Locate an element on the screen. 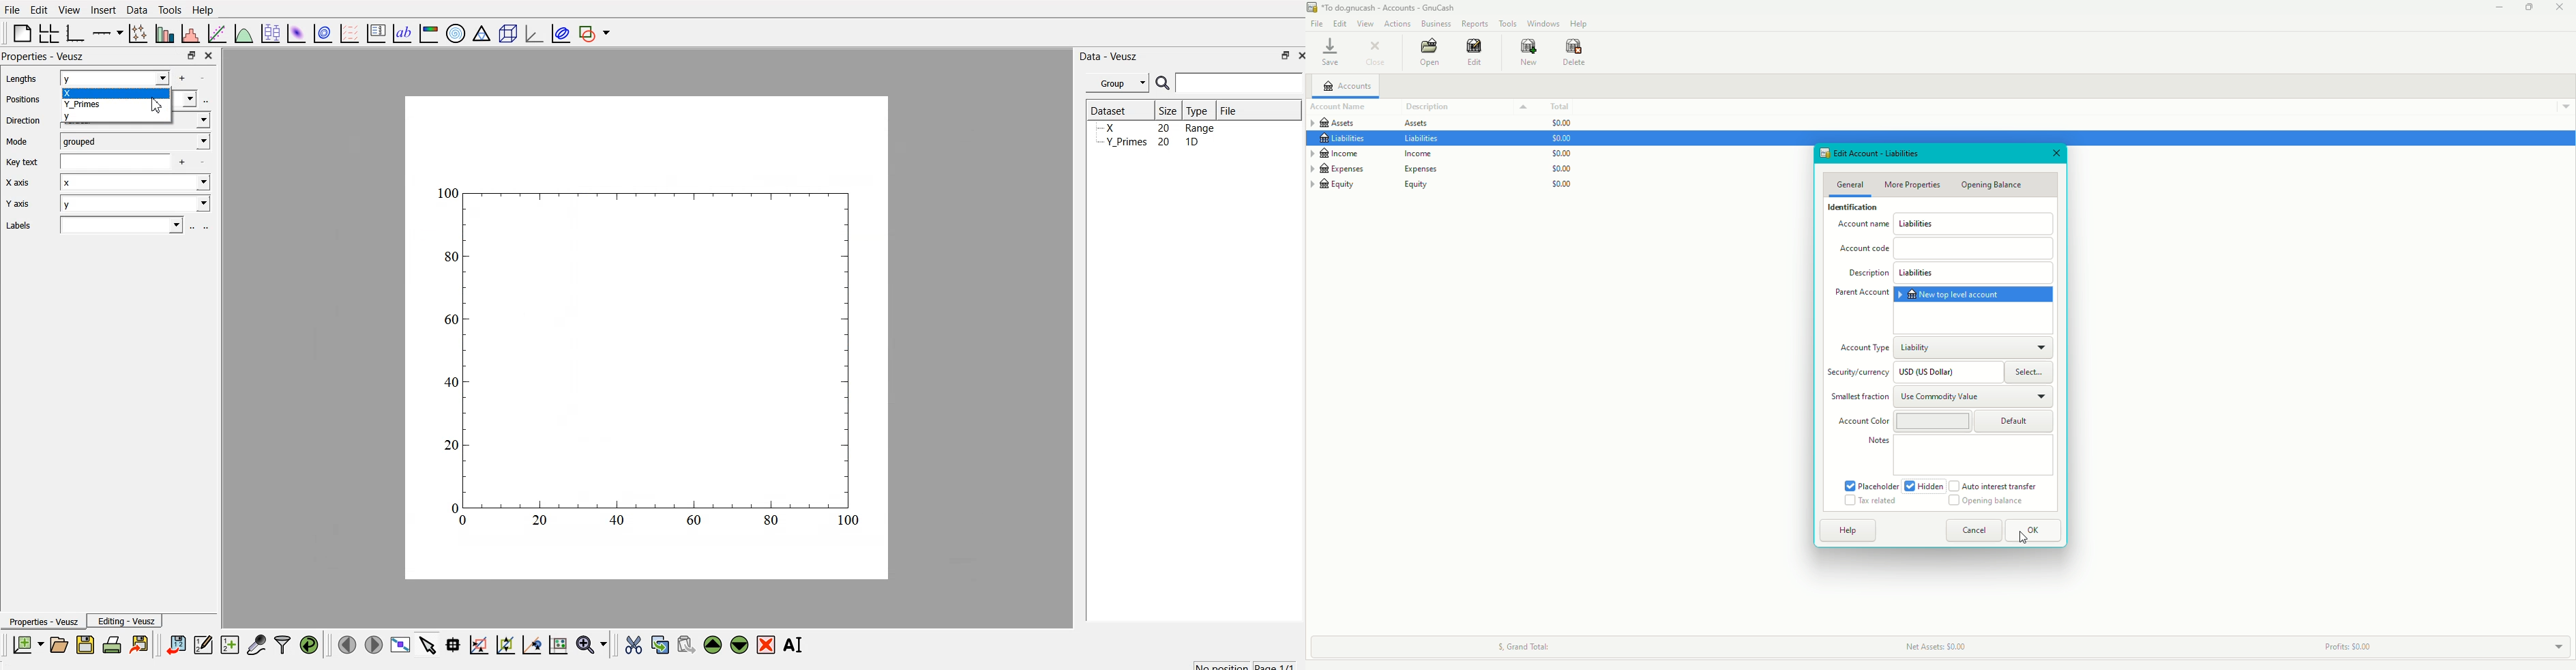 The image size is (2576, 672). New top-level account is located at coordinates (1972, 295).